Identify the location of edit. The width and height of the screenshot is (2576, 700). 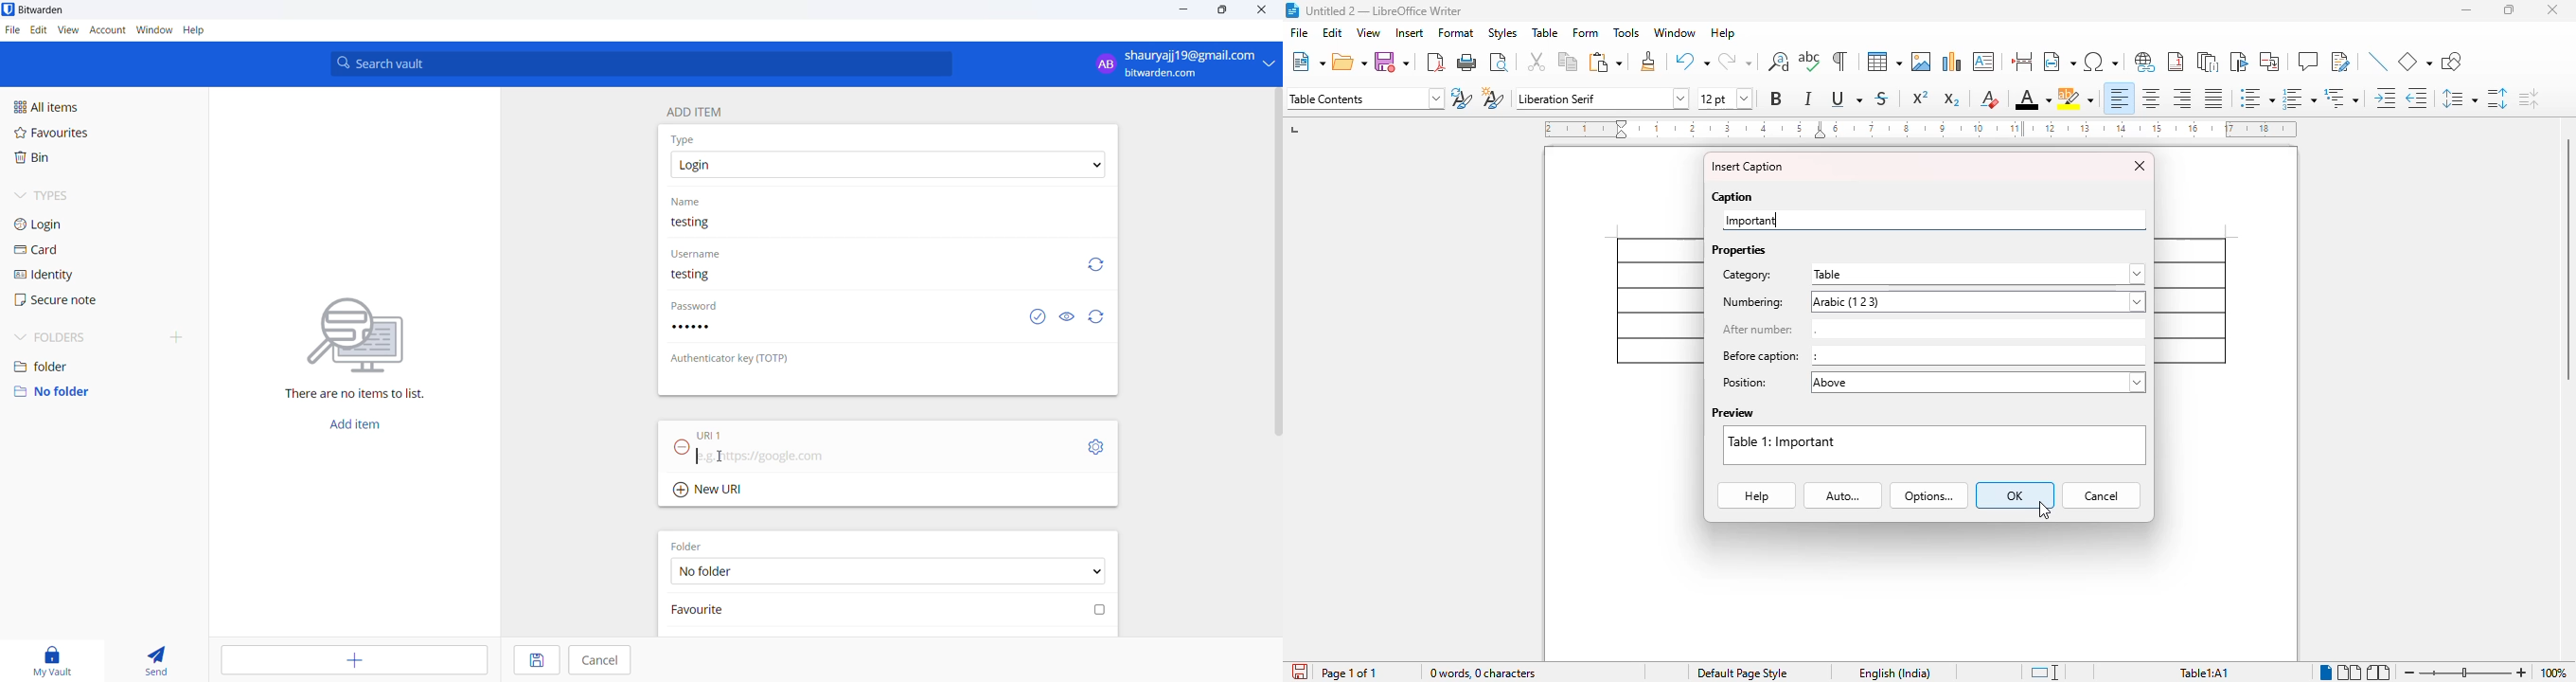
(1334, 32).